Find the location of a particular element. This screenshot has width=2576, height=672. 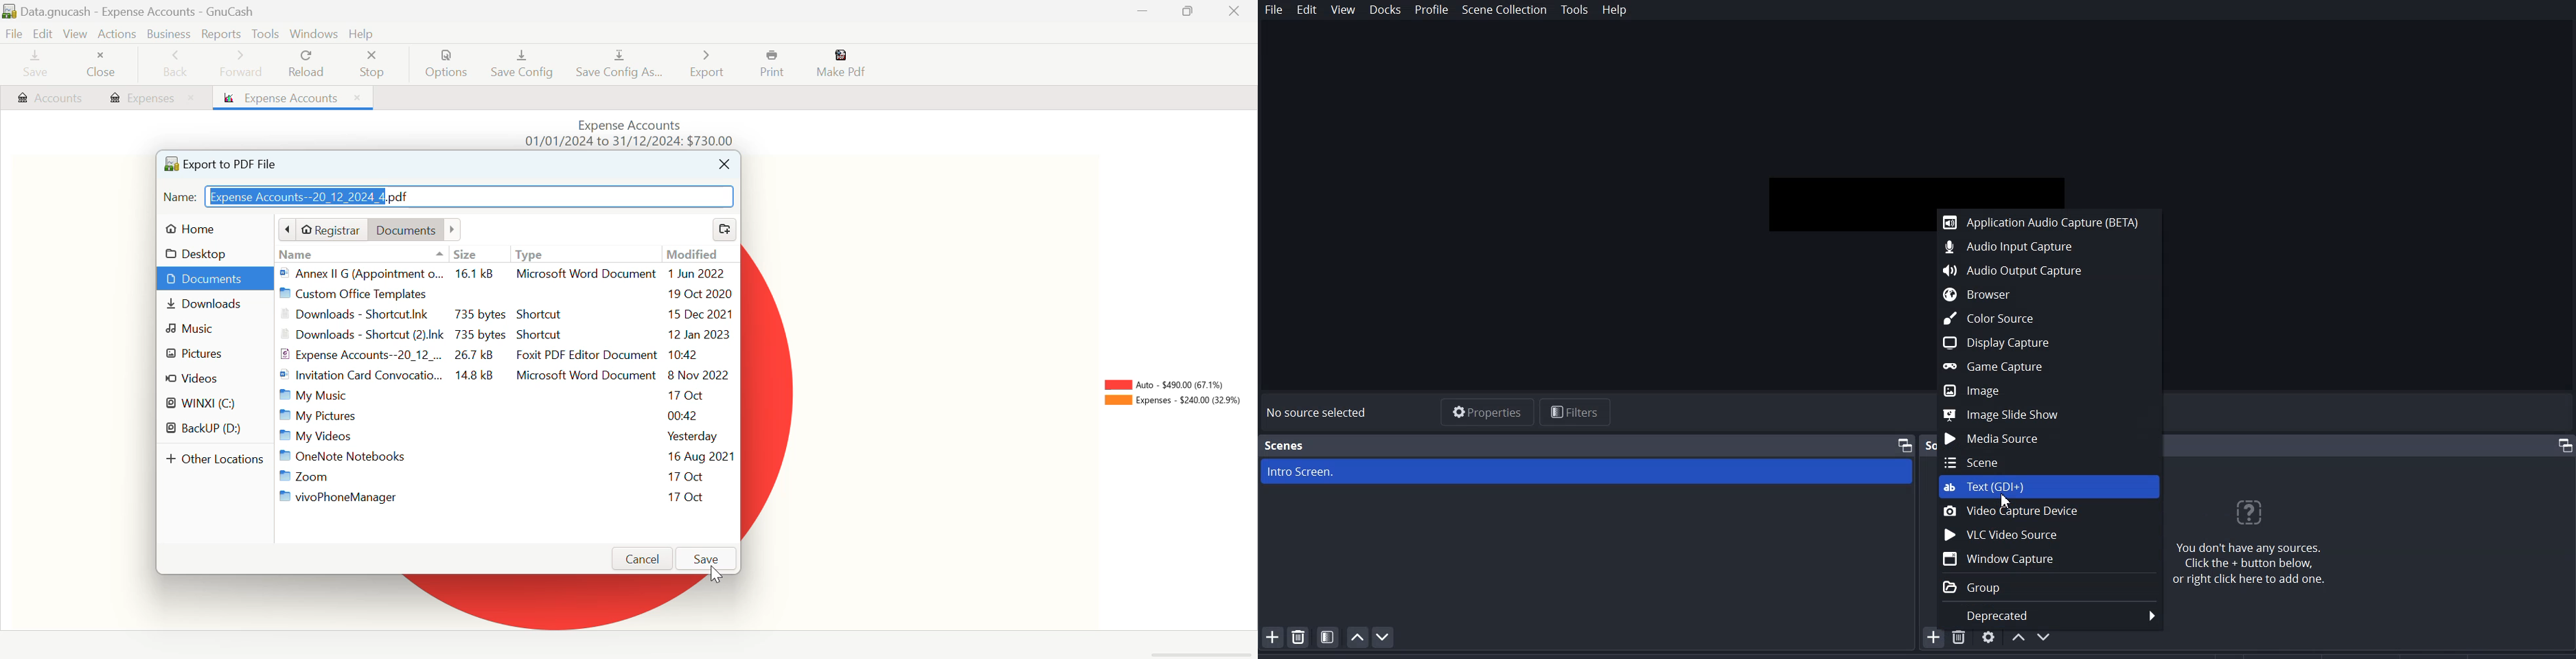

Actions is located at coordinates (119, 36).